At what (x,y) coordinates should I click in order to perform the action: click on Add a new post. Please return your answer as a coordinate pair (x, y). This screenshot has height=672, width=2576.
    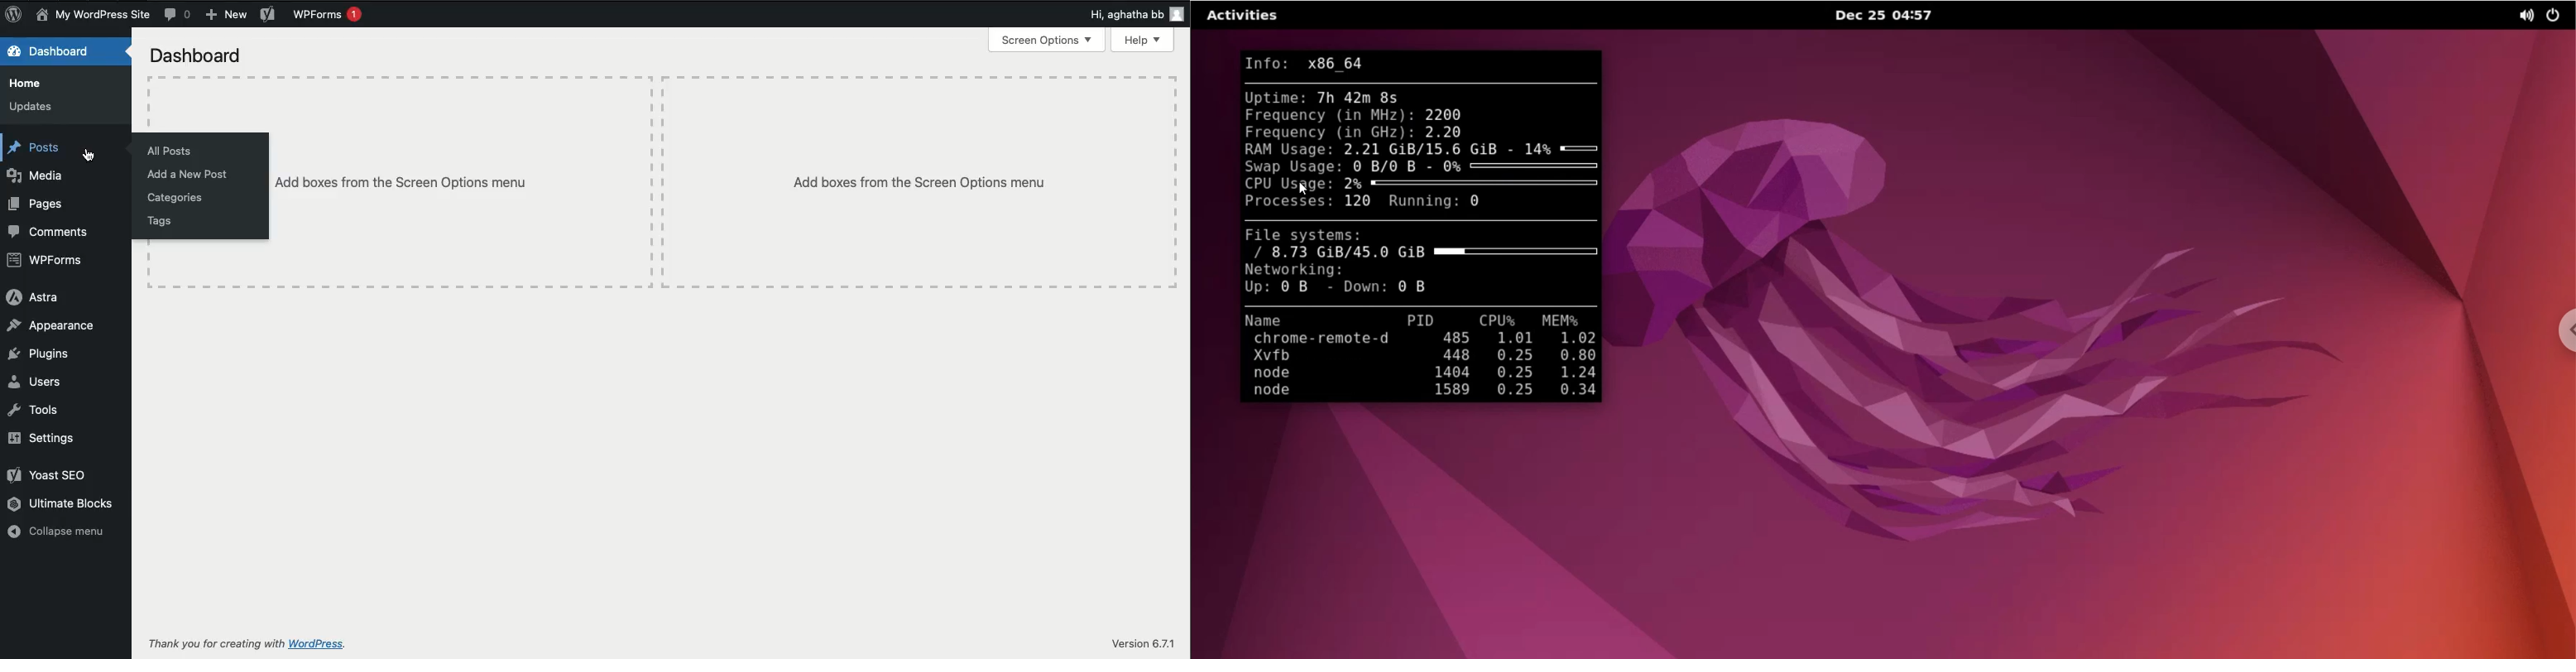
    Looking at the image, I should click on (189, 175).